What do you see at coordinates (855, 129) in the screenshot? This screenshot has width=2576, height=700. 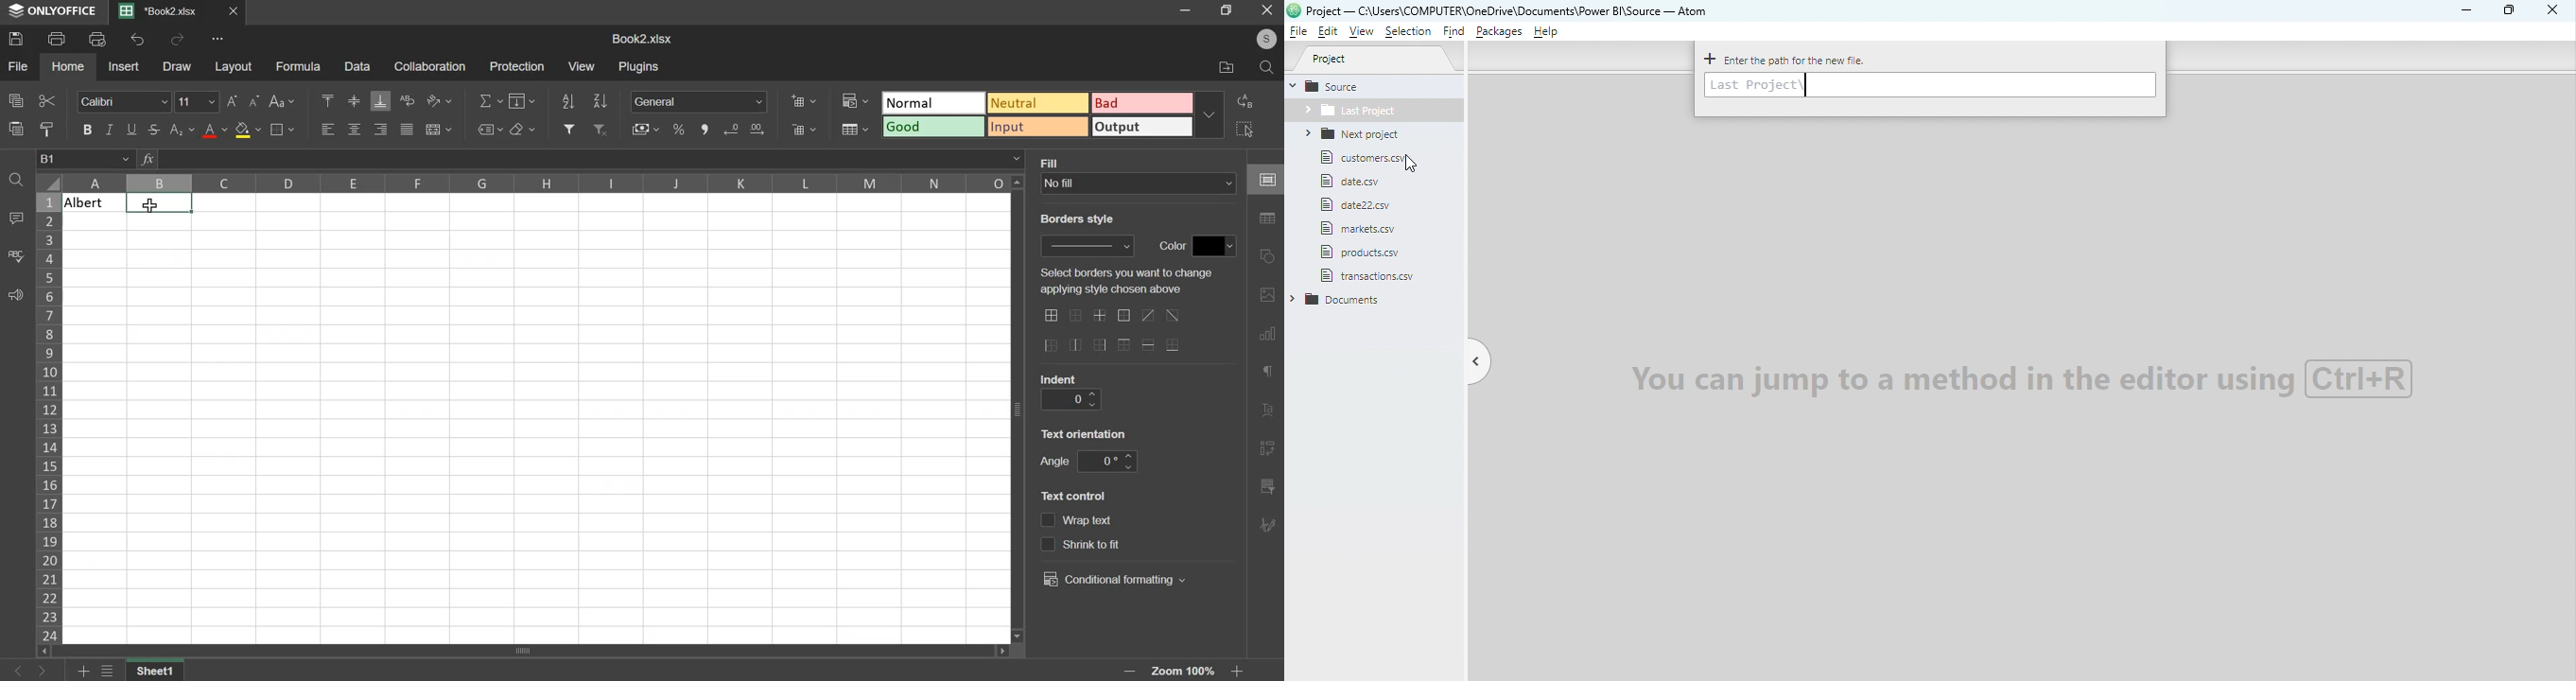 I see `save as table` at bounding box center [855, 129].